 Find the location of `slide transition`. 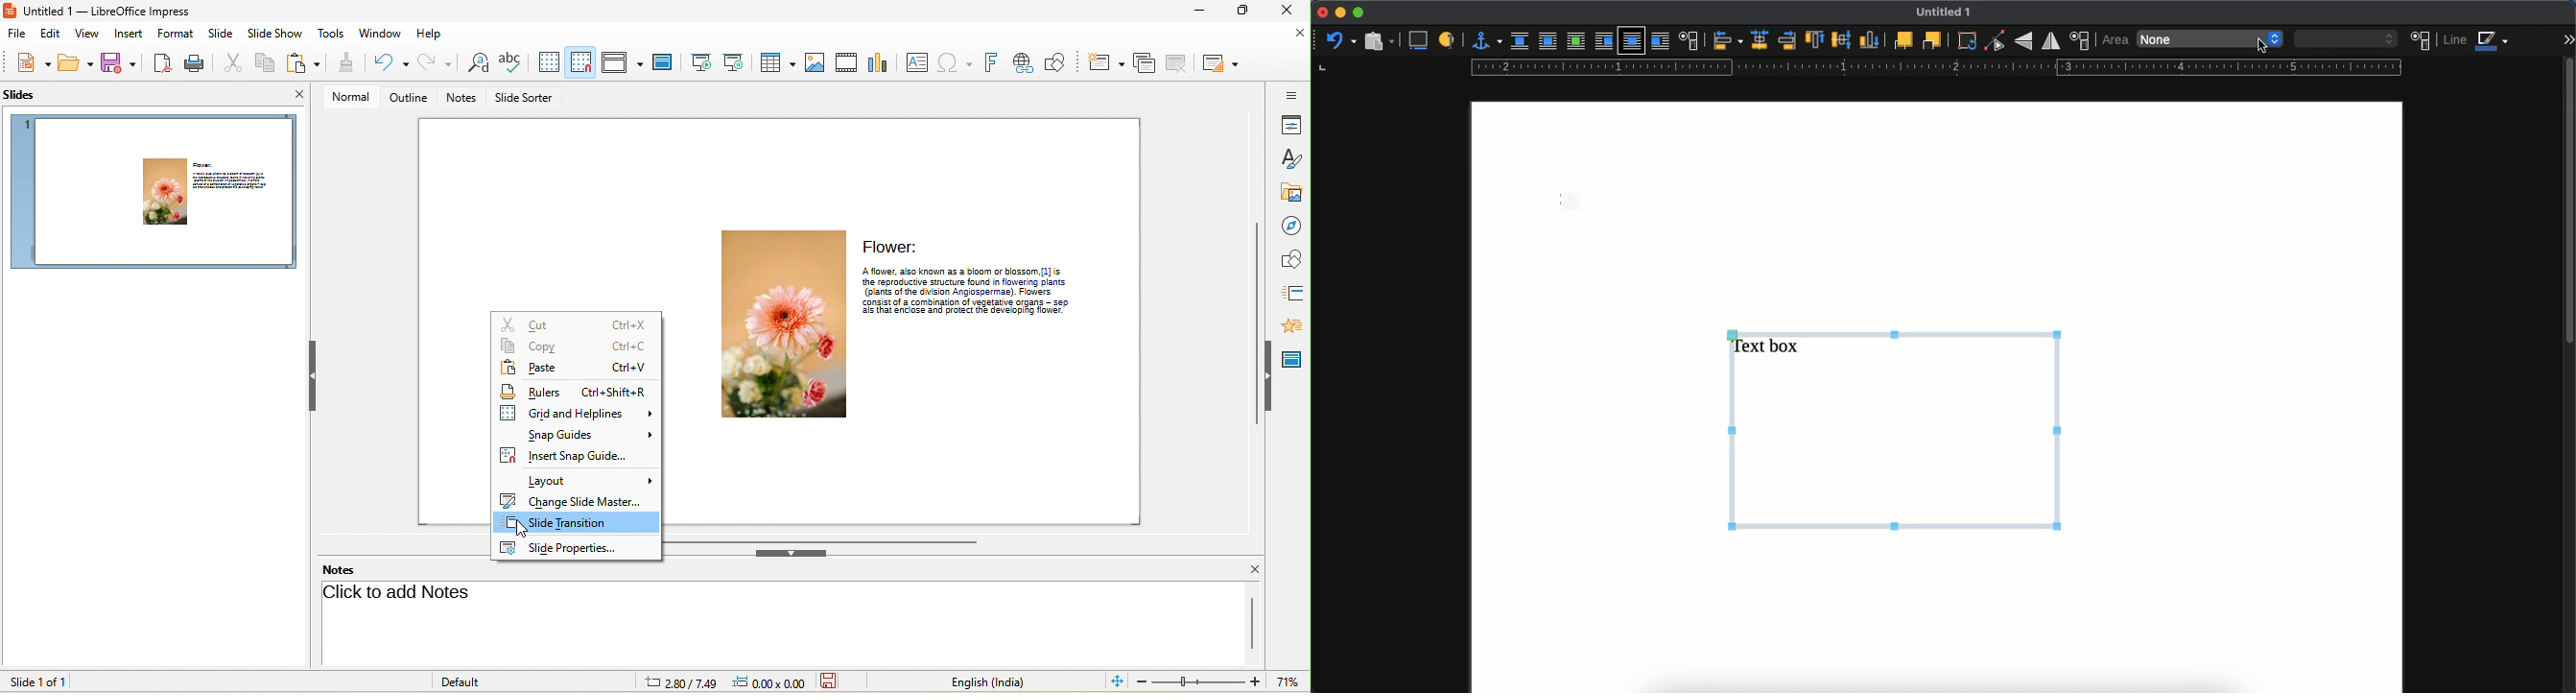

slide transition is located at coordinates (578, 524).